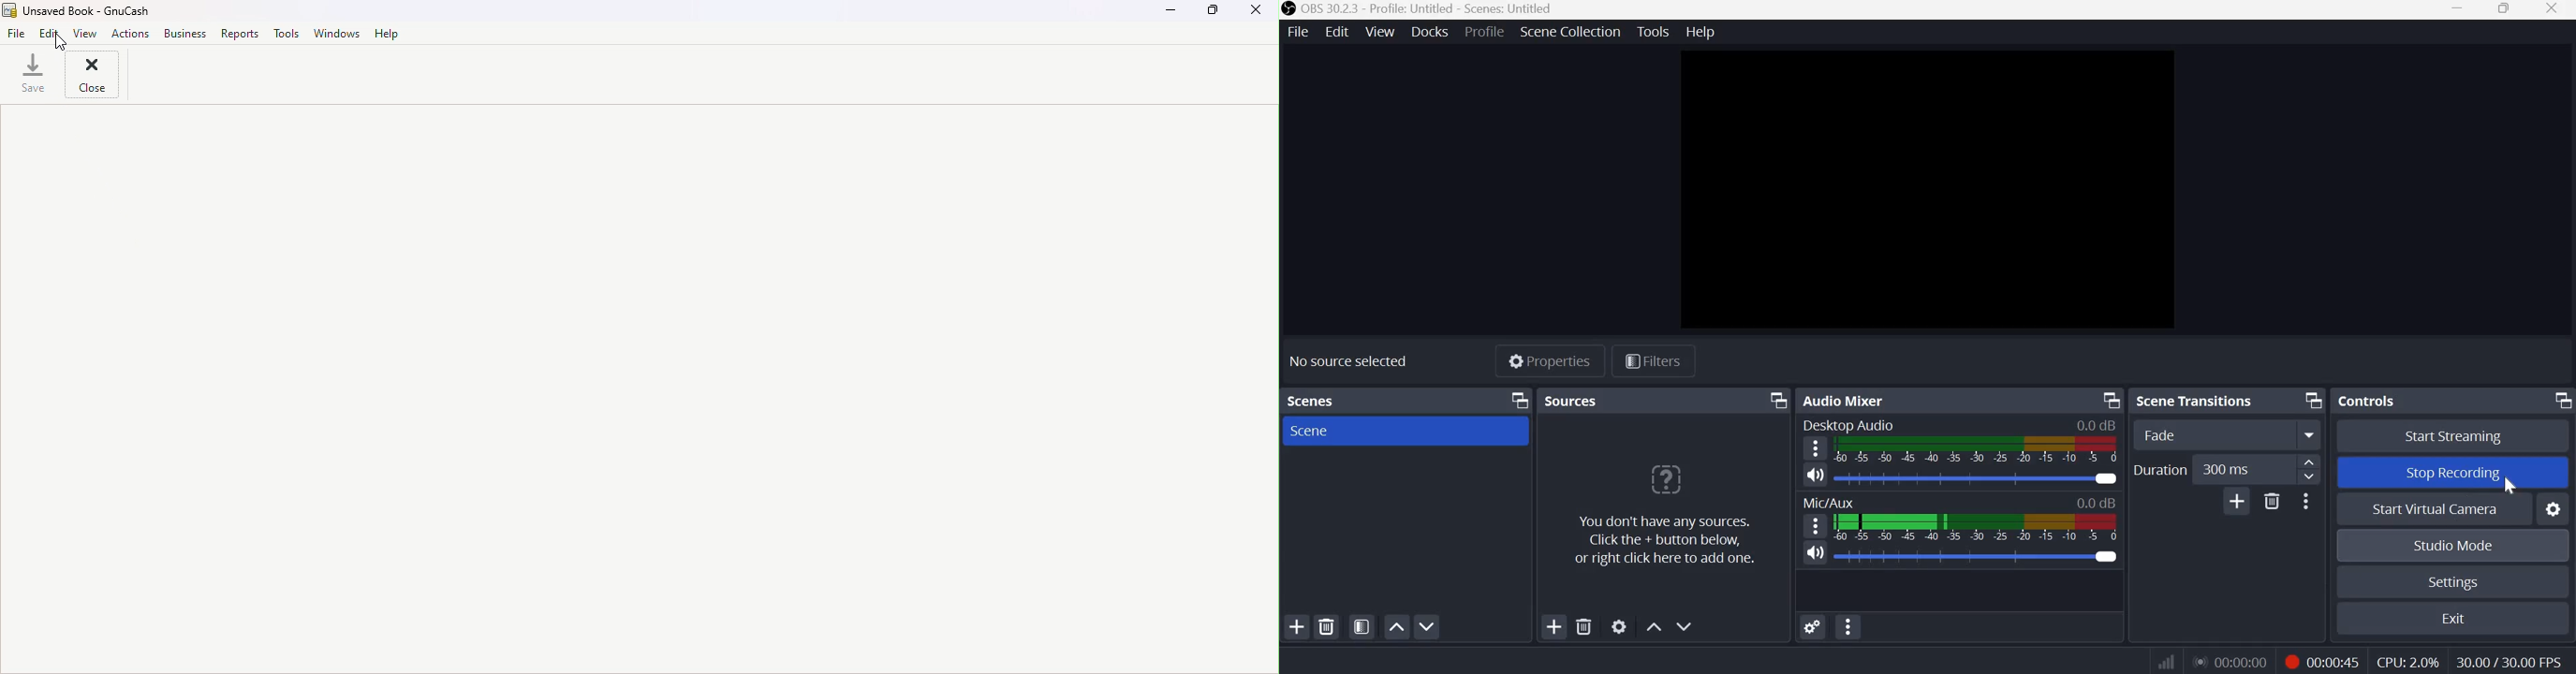 This screenshot has height=700, width=2576. Describe the element at coordinates (1298, 627) in the screenshot. I see `Add scene` at that location.